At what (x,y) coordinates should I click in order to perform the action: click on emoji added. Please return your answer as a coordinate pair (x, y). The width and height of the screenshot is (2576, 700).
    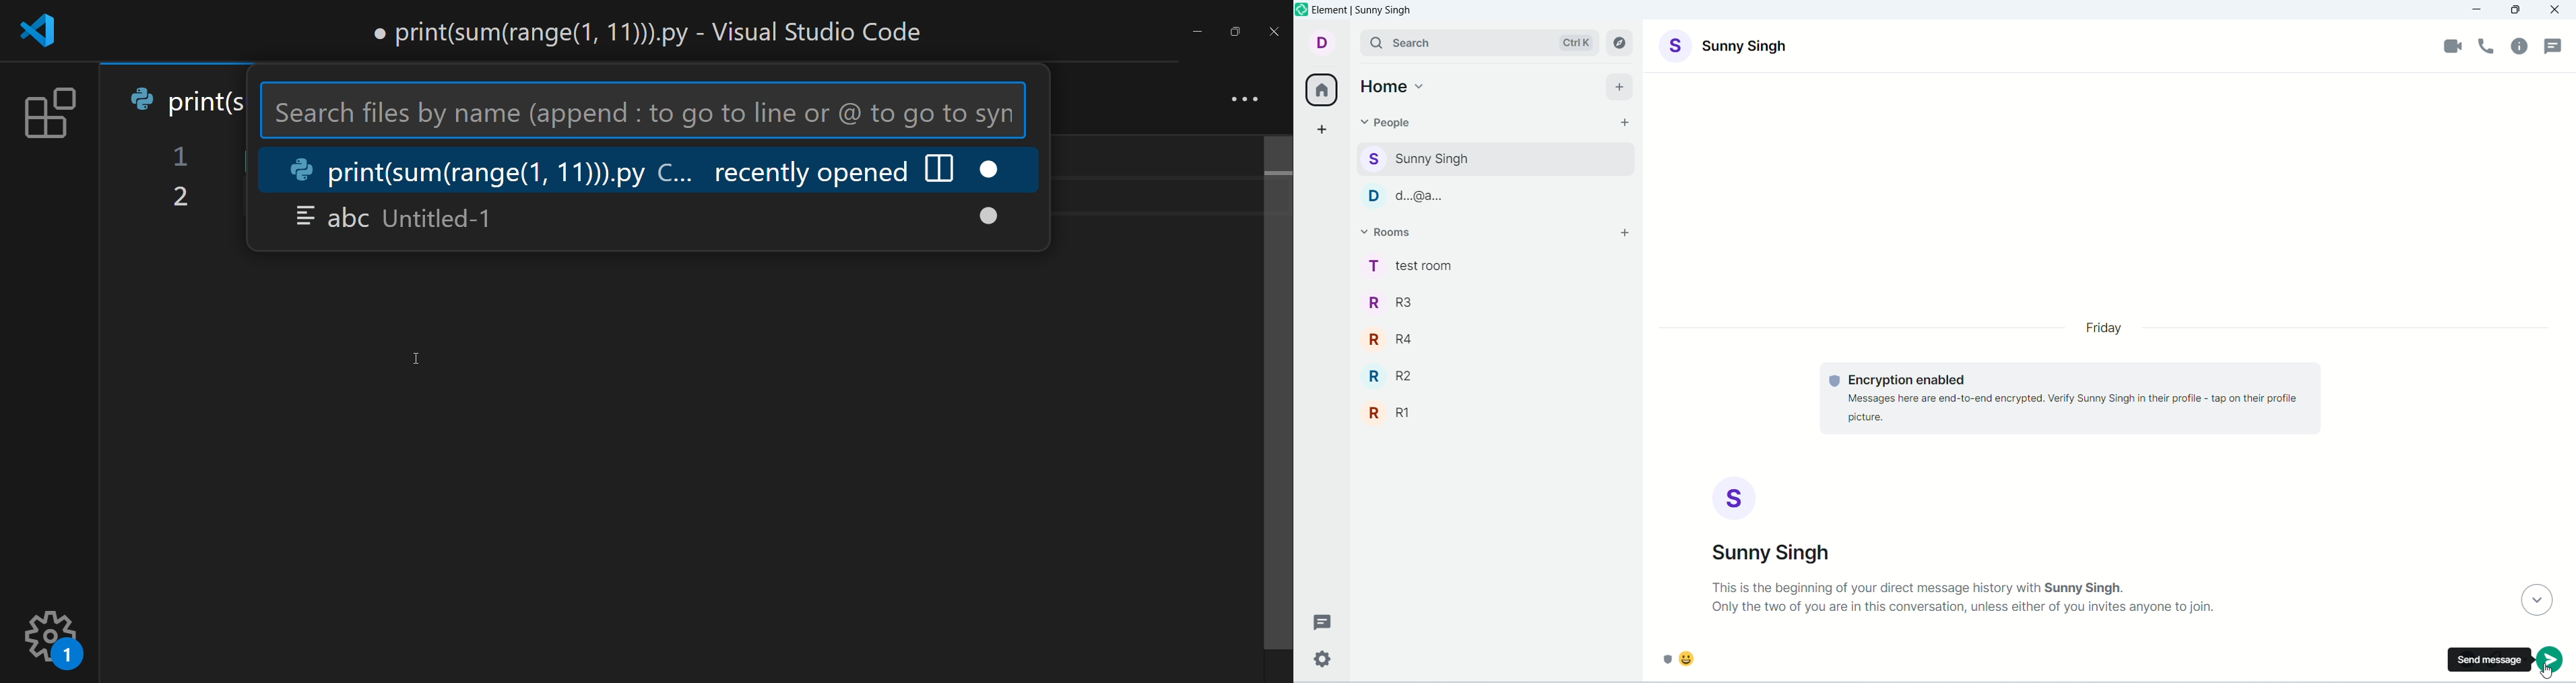
    Looking at the image, I should click on (2050, 662).